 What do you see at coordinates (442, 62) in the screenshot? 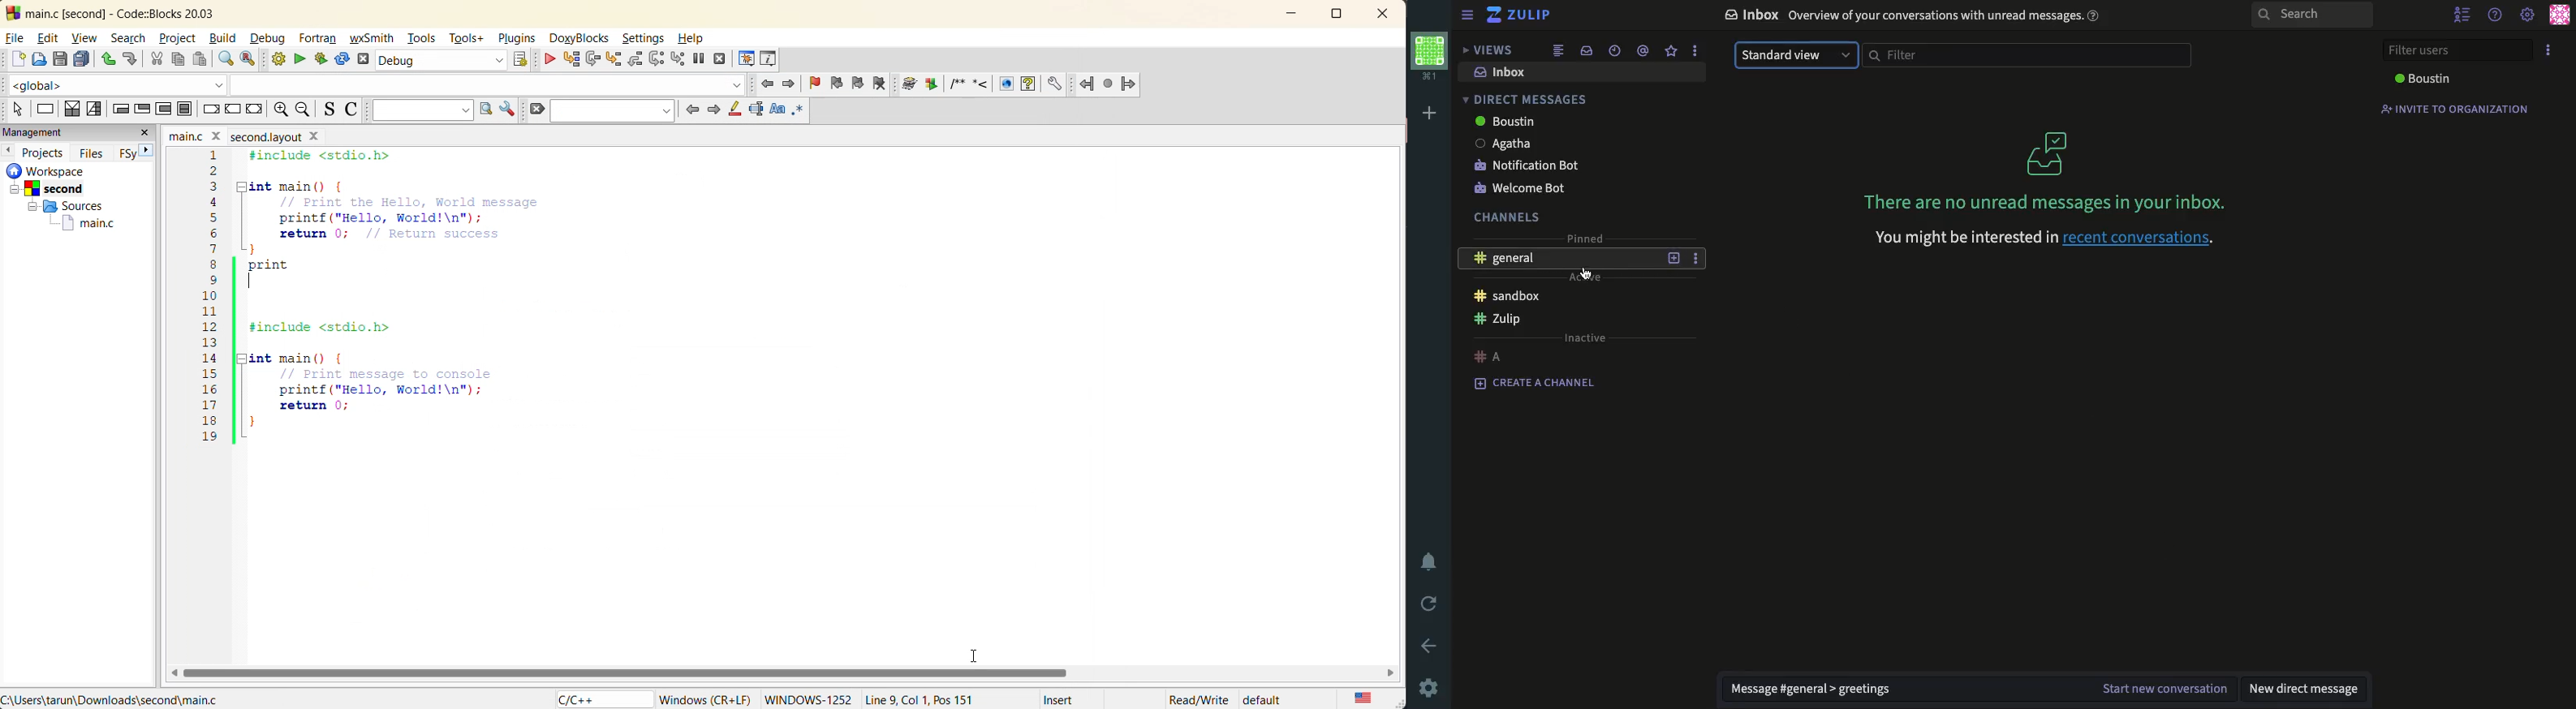
I see `build target` at bounding box center [442, 62].